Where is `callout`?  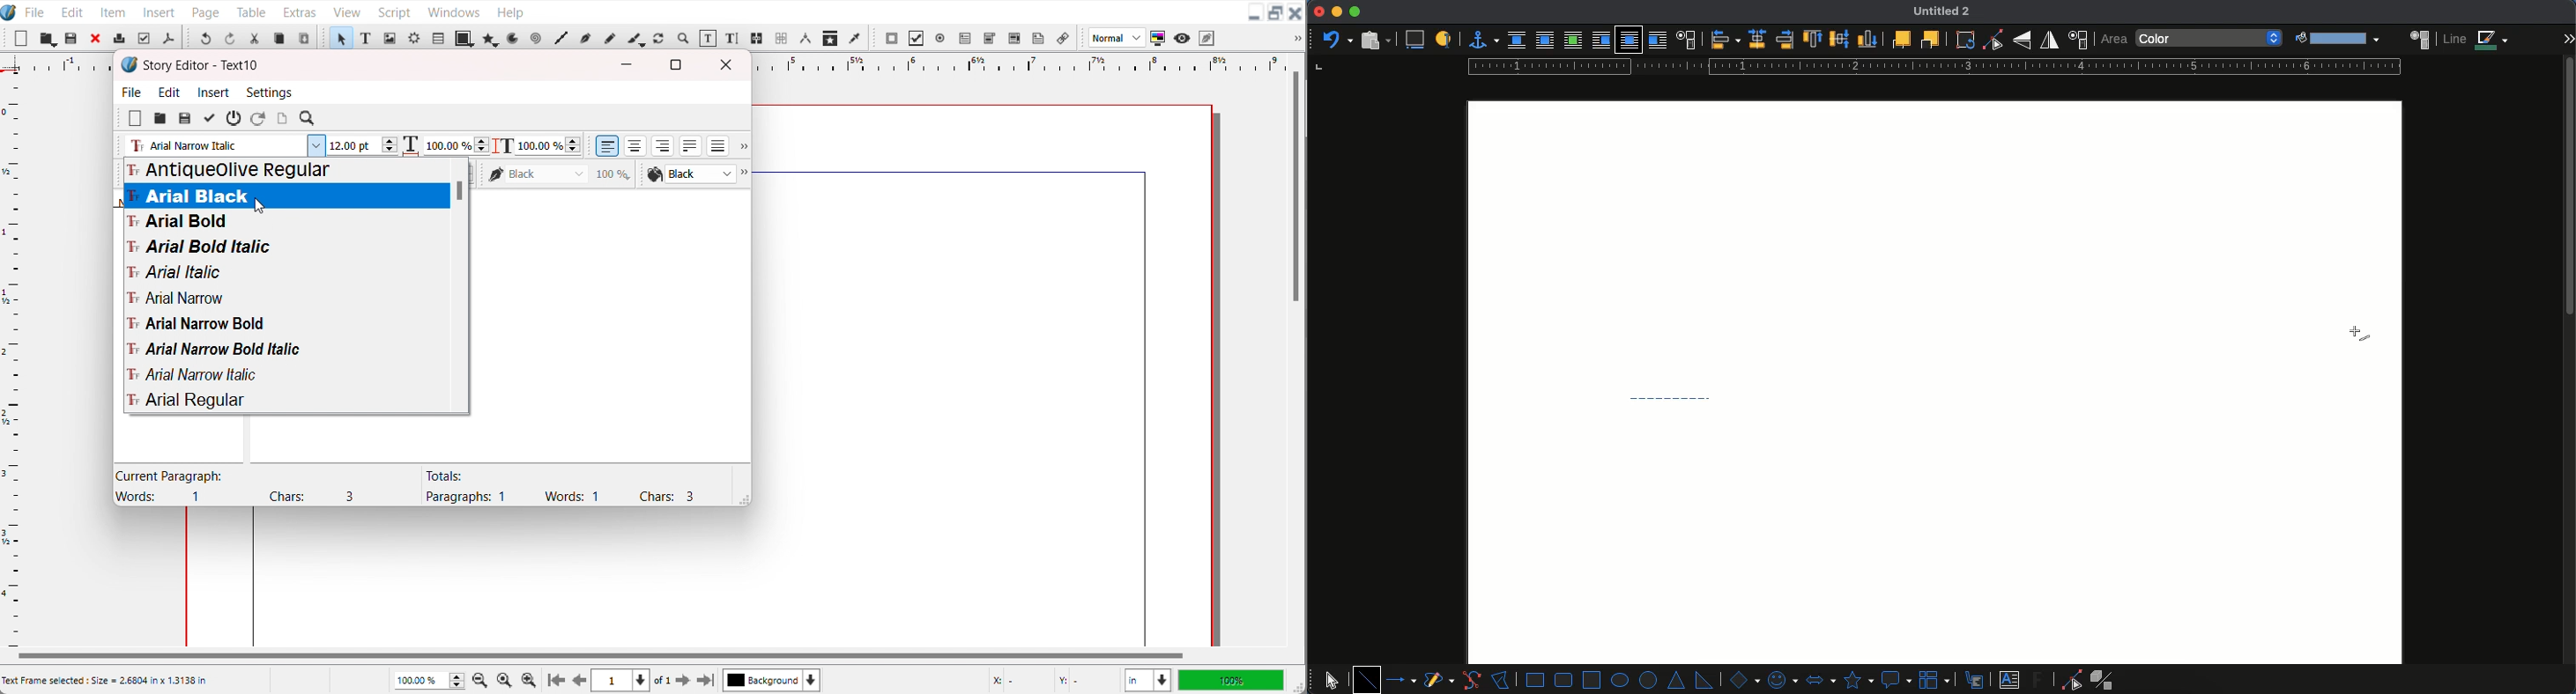 callout is located at coordinates (1896, 680).